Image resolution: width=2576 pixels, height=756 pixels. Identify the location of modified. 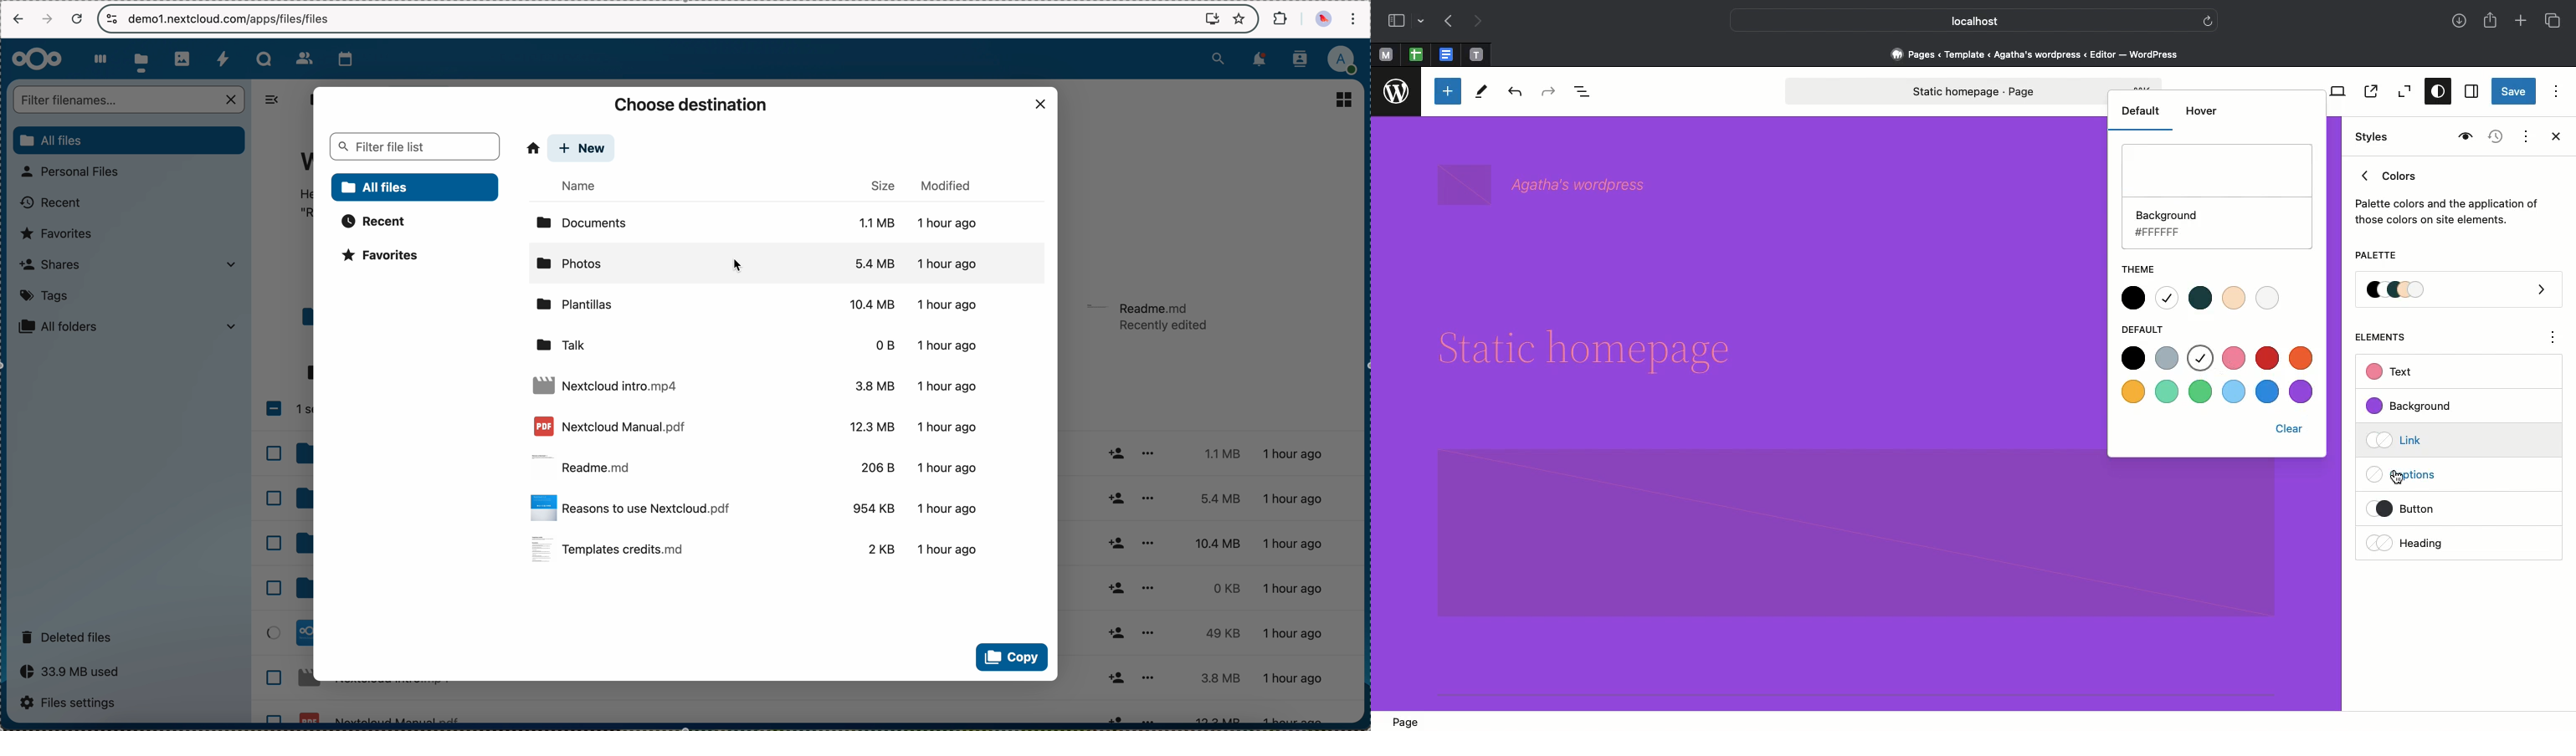
(950, 184).